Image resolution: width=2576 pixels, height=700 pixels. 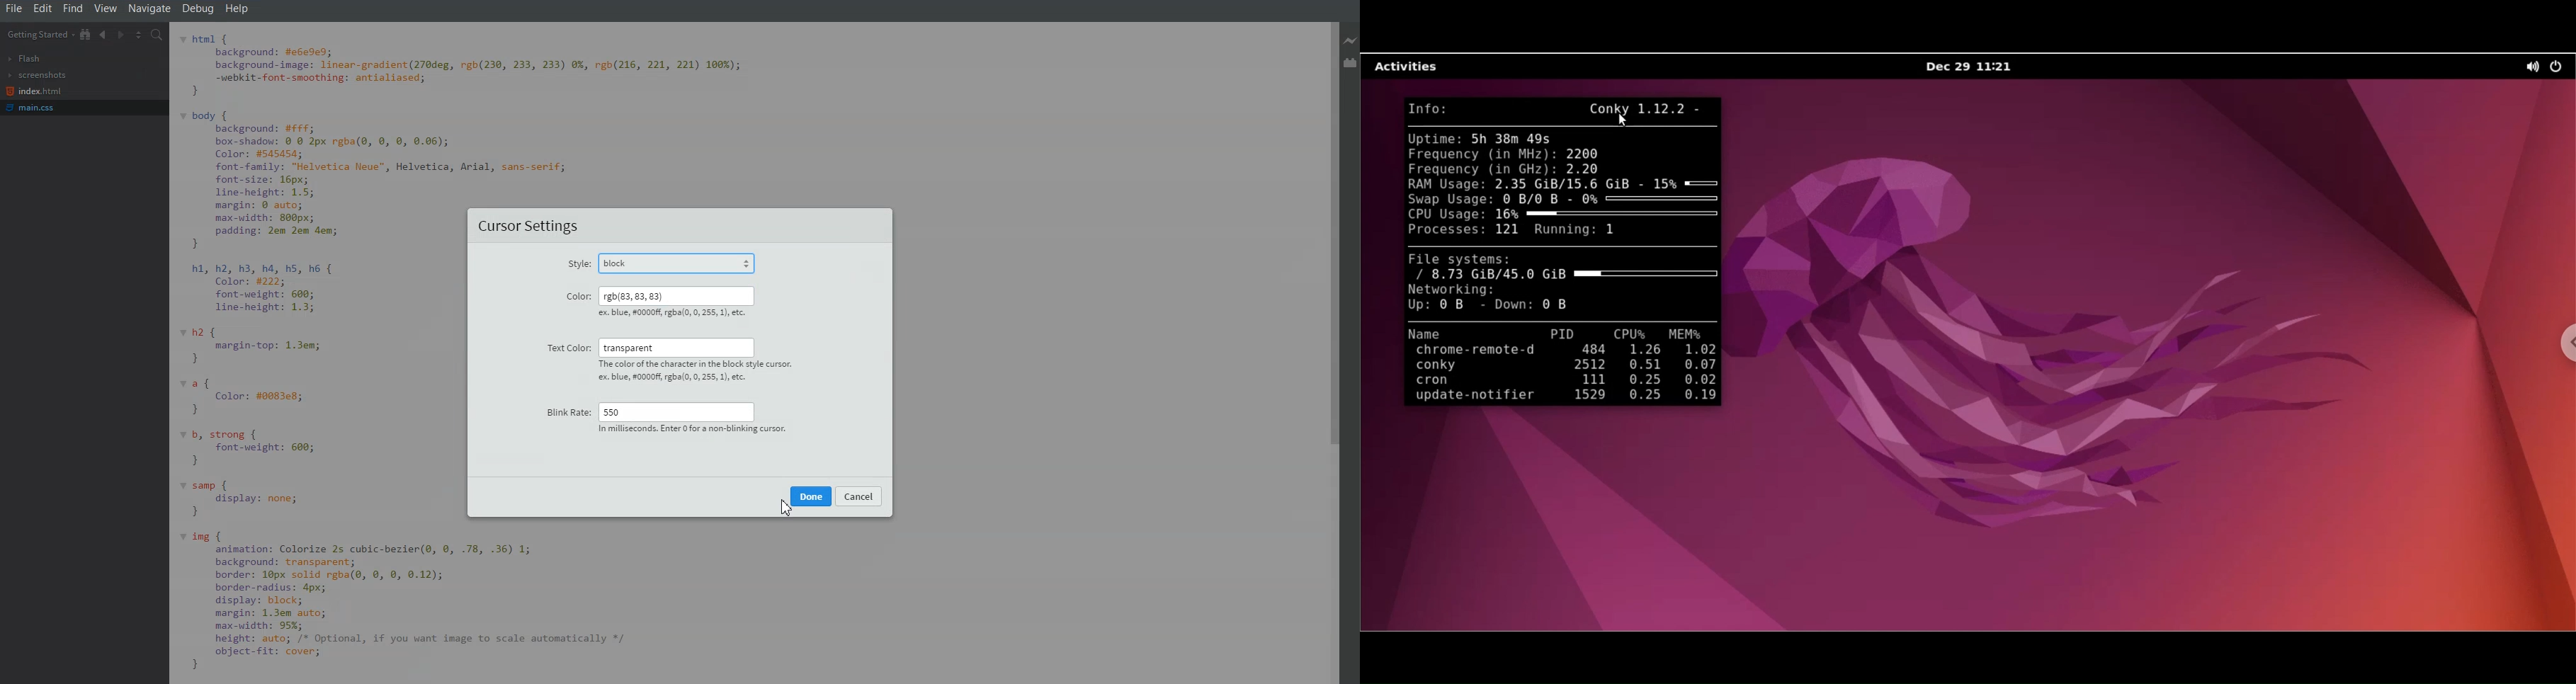 What do you see at coordinates (565, 348) in the screenshot?
I see `Text Color` at bounding box center [565, 348].